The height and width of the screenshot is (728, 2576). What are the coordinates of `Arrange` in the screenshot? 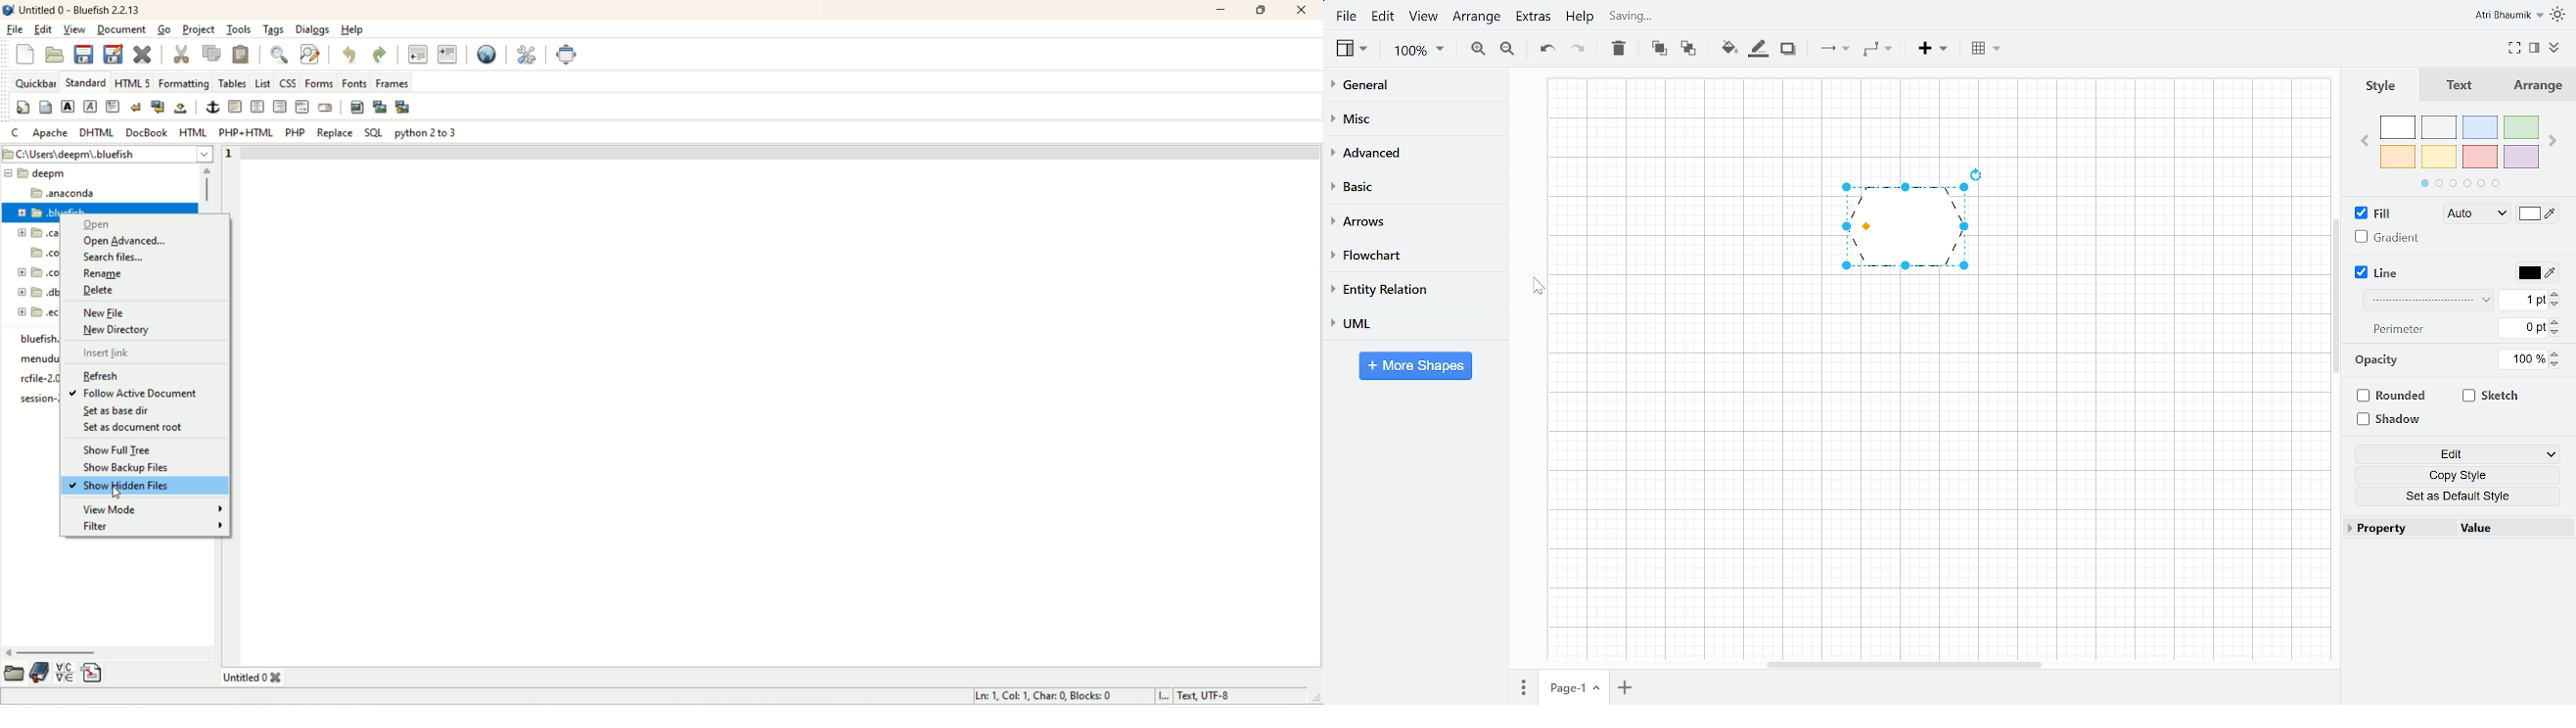 It's located at (1478, 18).